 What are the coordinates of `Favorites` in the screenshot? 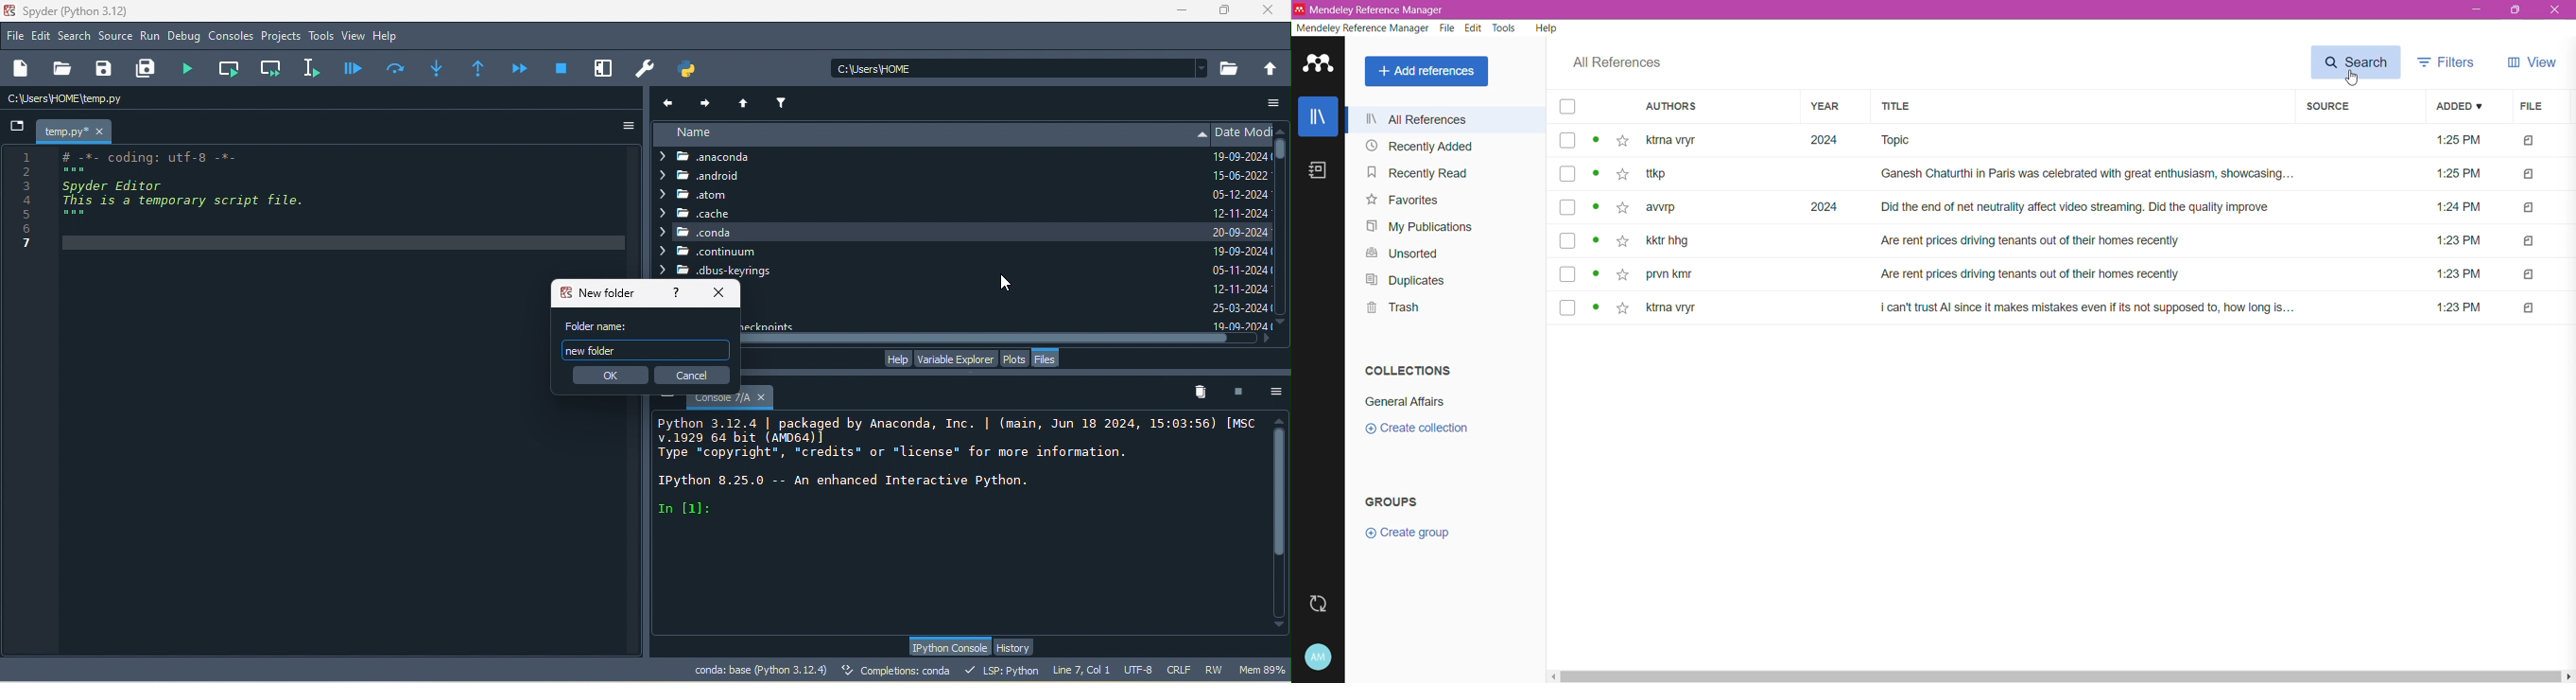 It's located at (1401, 200).